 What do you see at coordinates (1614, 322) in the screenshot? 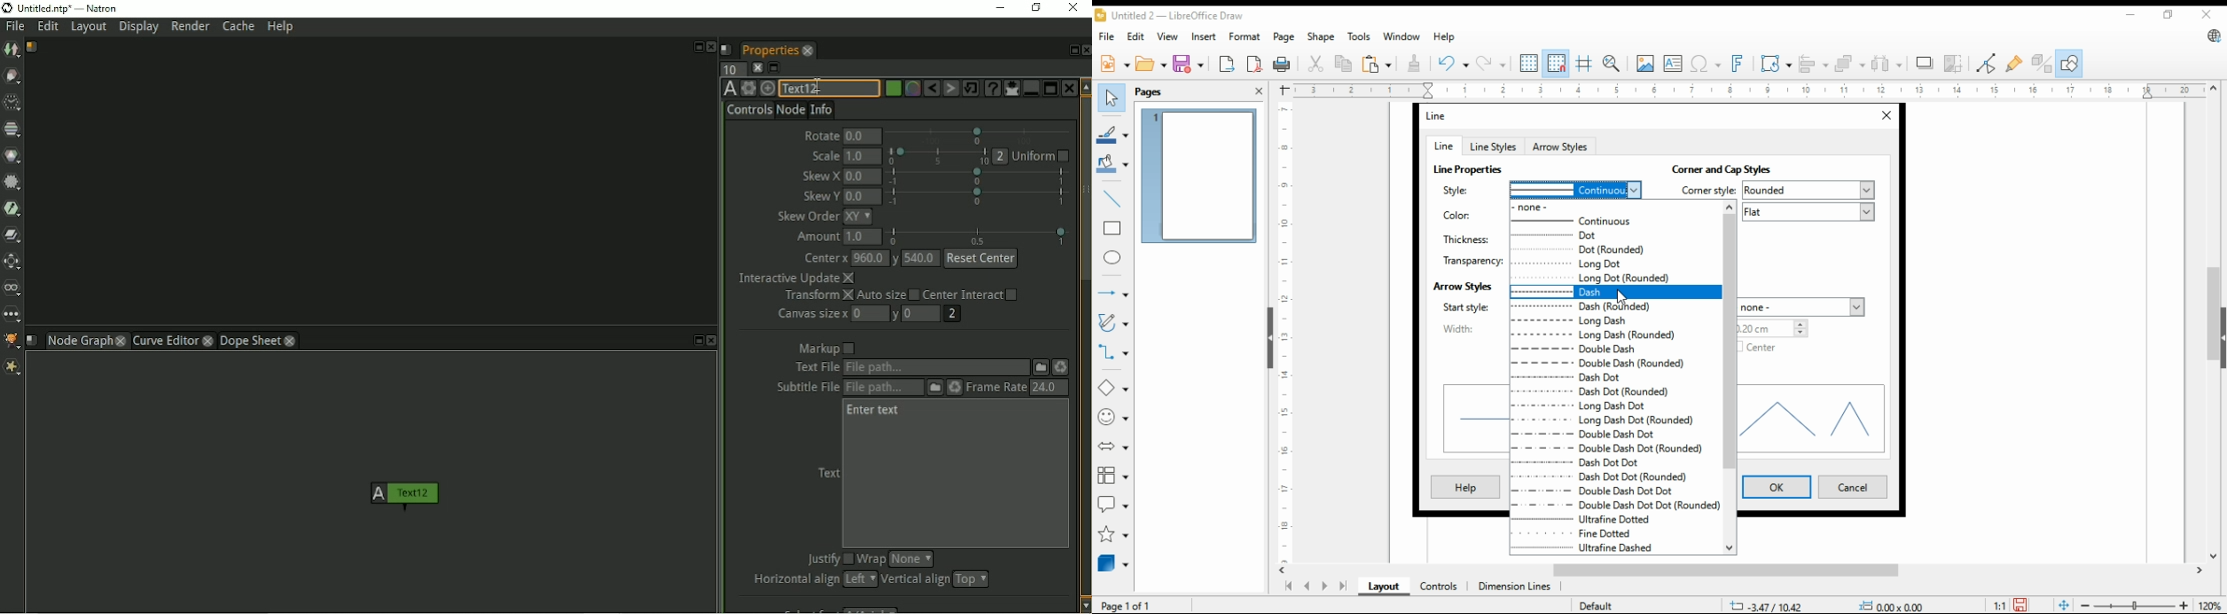
I see `long dash` at bounding box center [1614, 322].